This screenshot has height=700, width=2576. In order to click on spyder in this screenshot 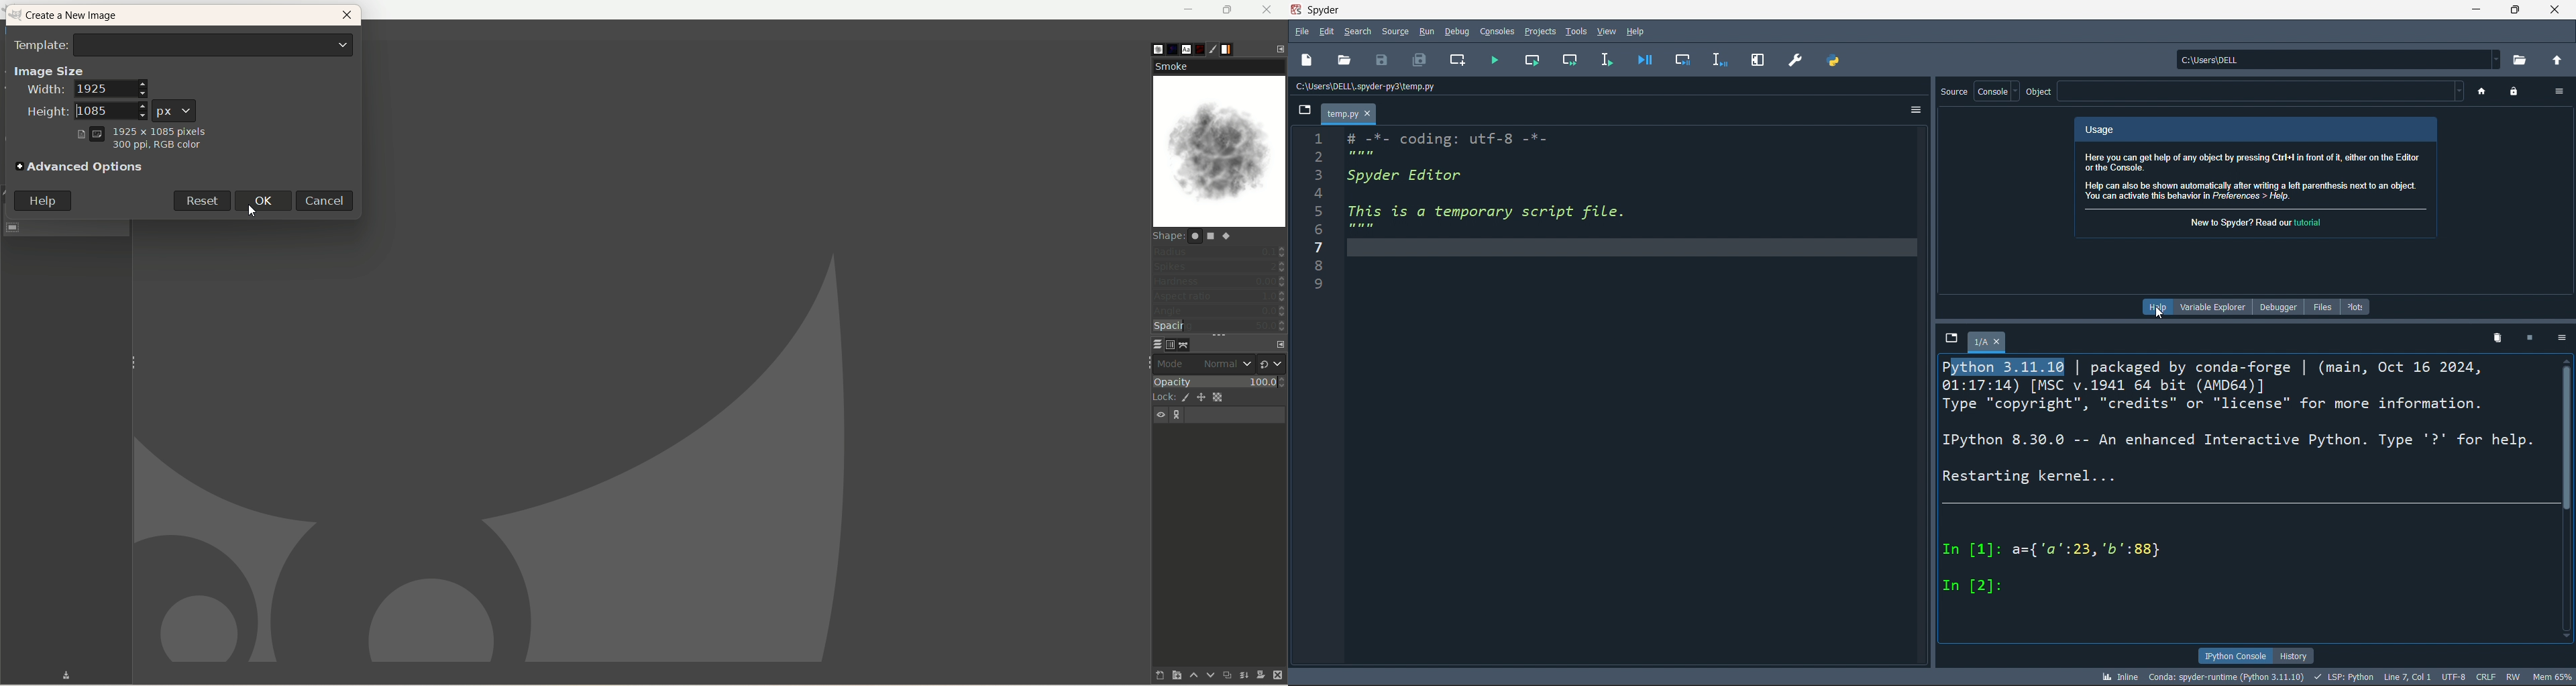, I will do `click(1336, 9)`.